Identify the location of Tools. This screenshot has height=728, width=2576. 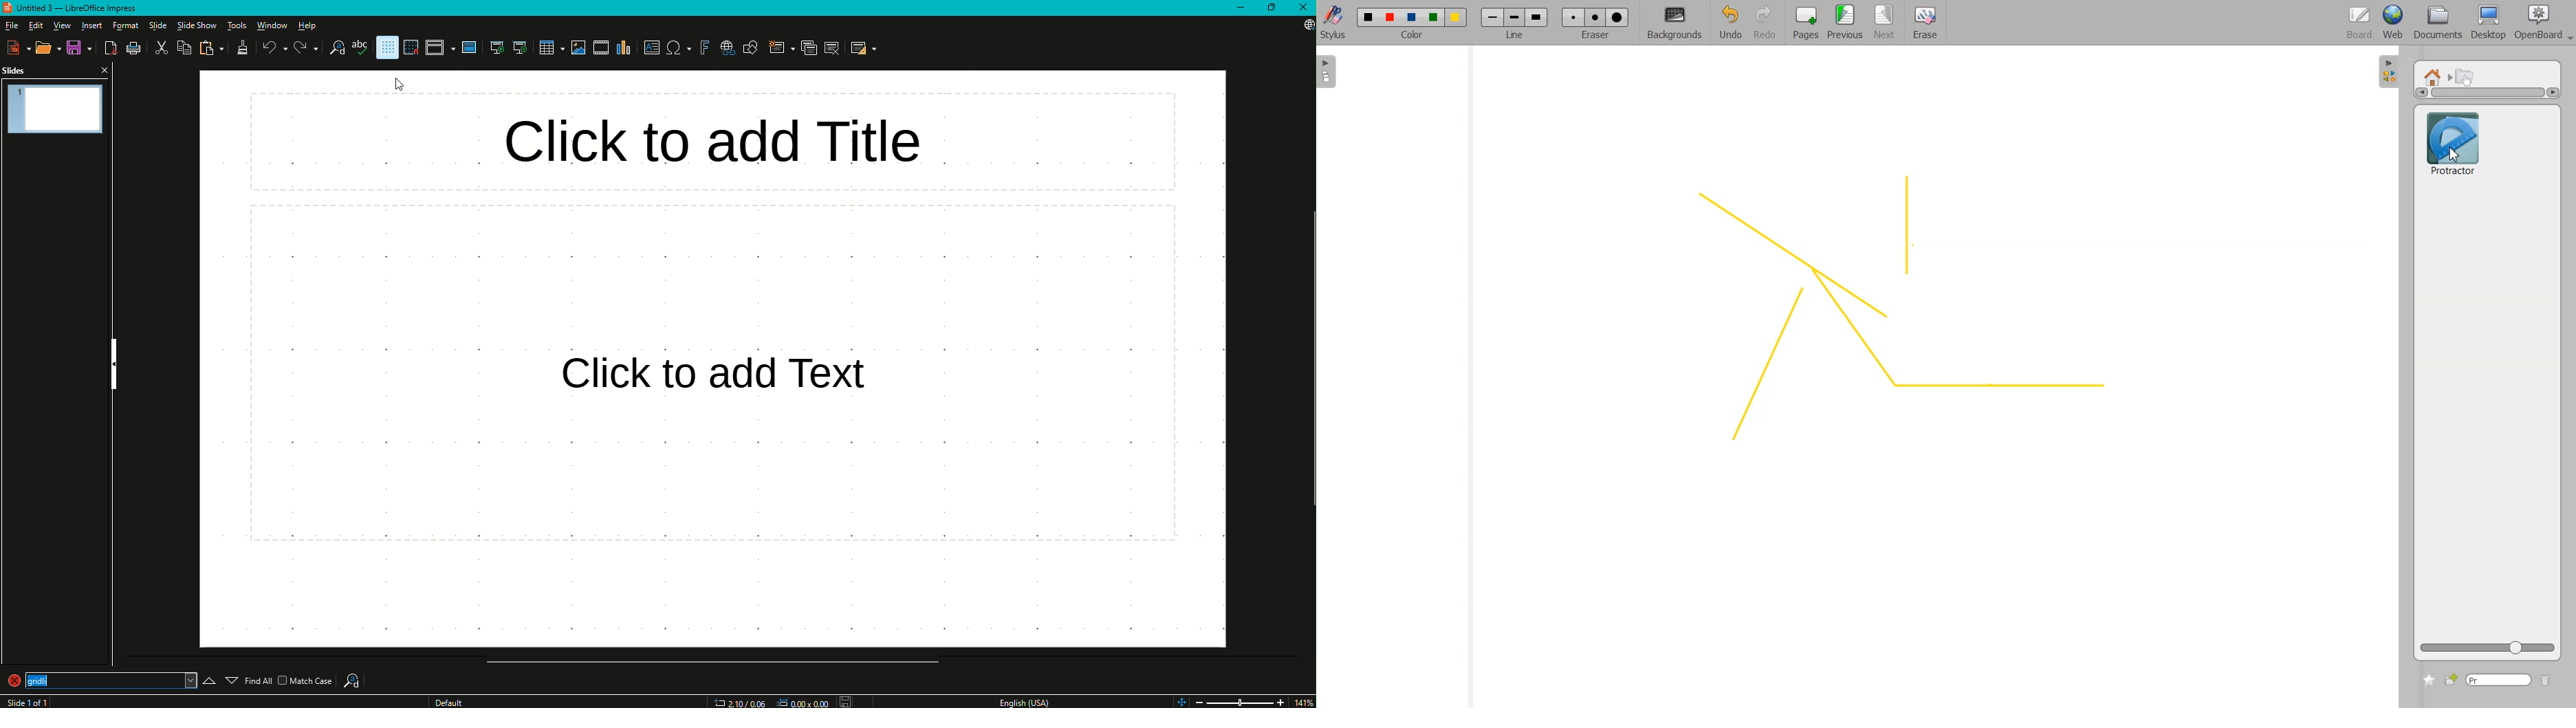
(235, 24).